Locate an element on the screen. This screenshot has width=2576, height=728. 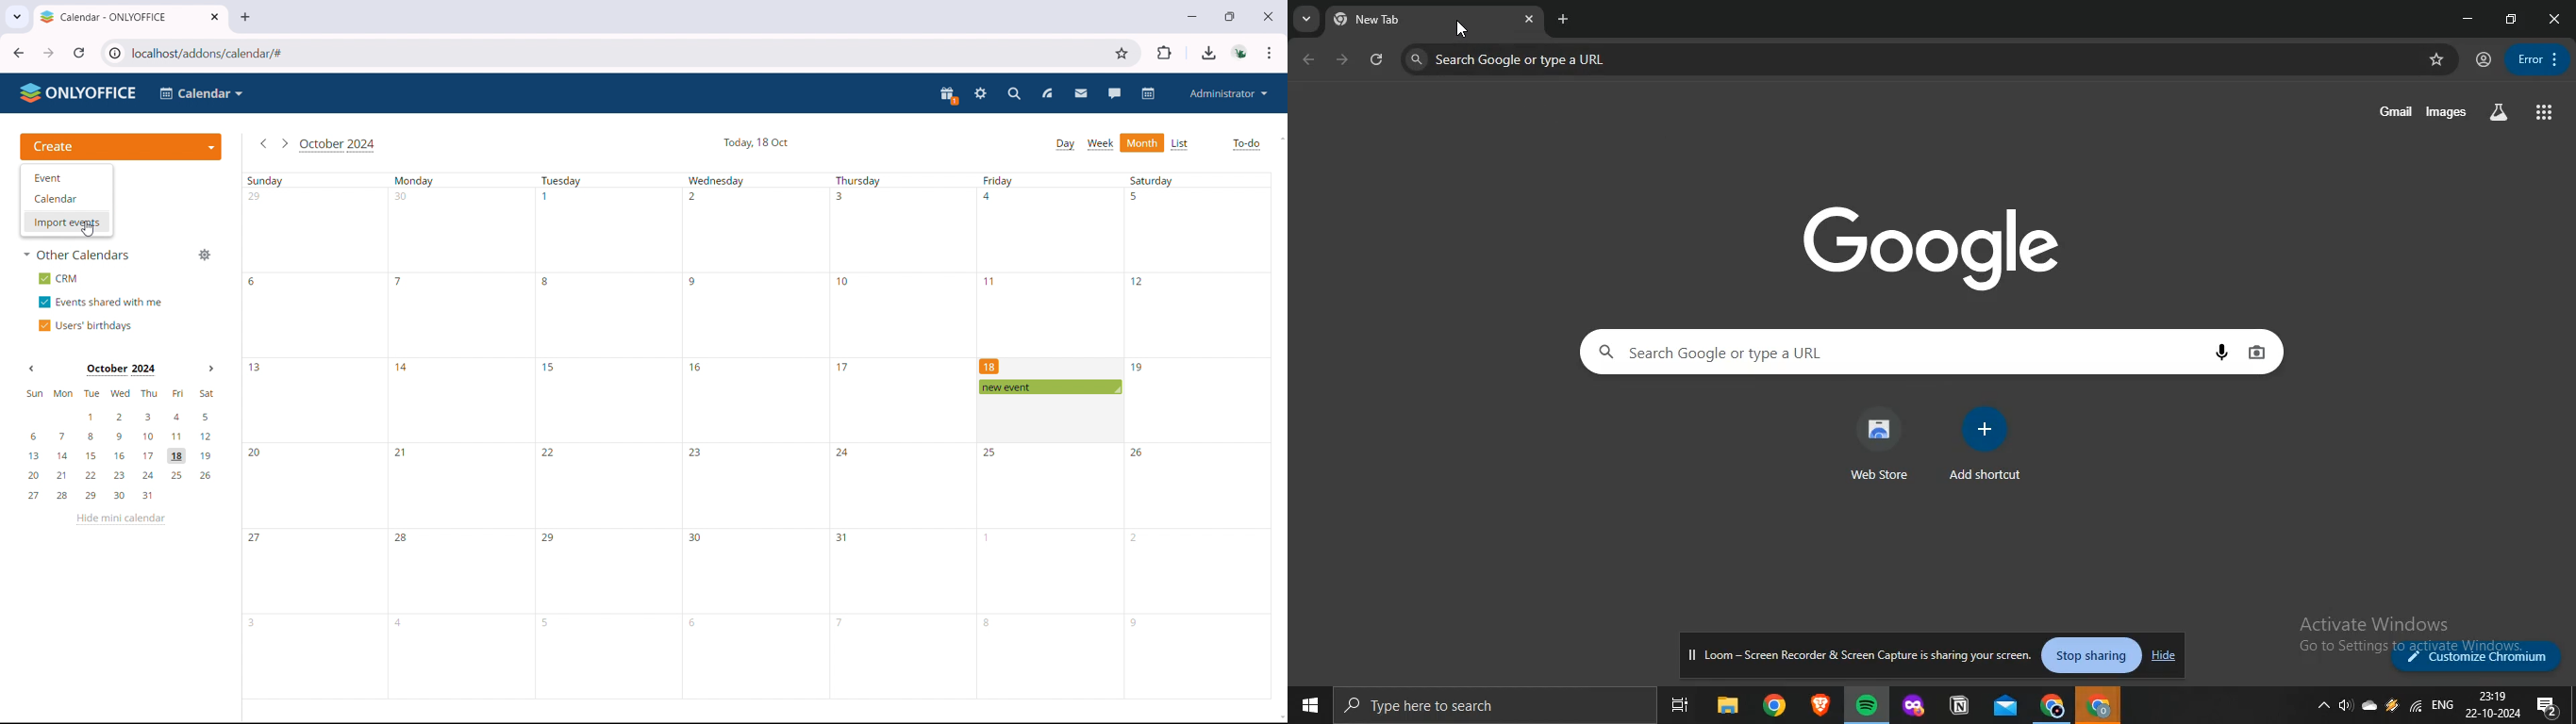
add shortcut is located at coordinates (1985, 446).